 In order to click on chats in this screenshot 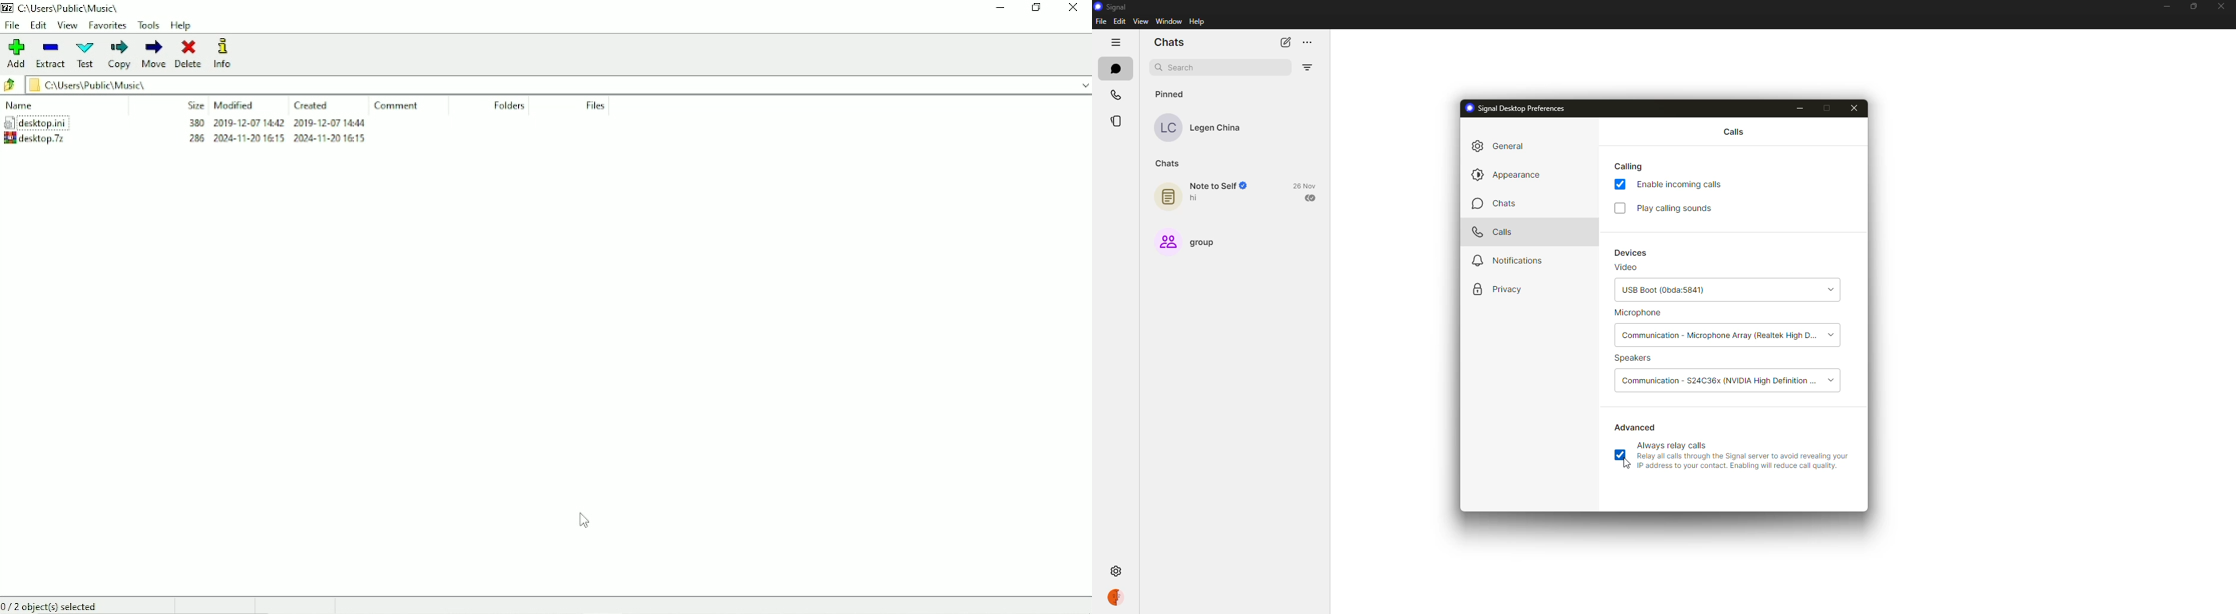, I will do `click(1115, 68)`.